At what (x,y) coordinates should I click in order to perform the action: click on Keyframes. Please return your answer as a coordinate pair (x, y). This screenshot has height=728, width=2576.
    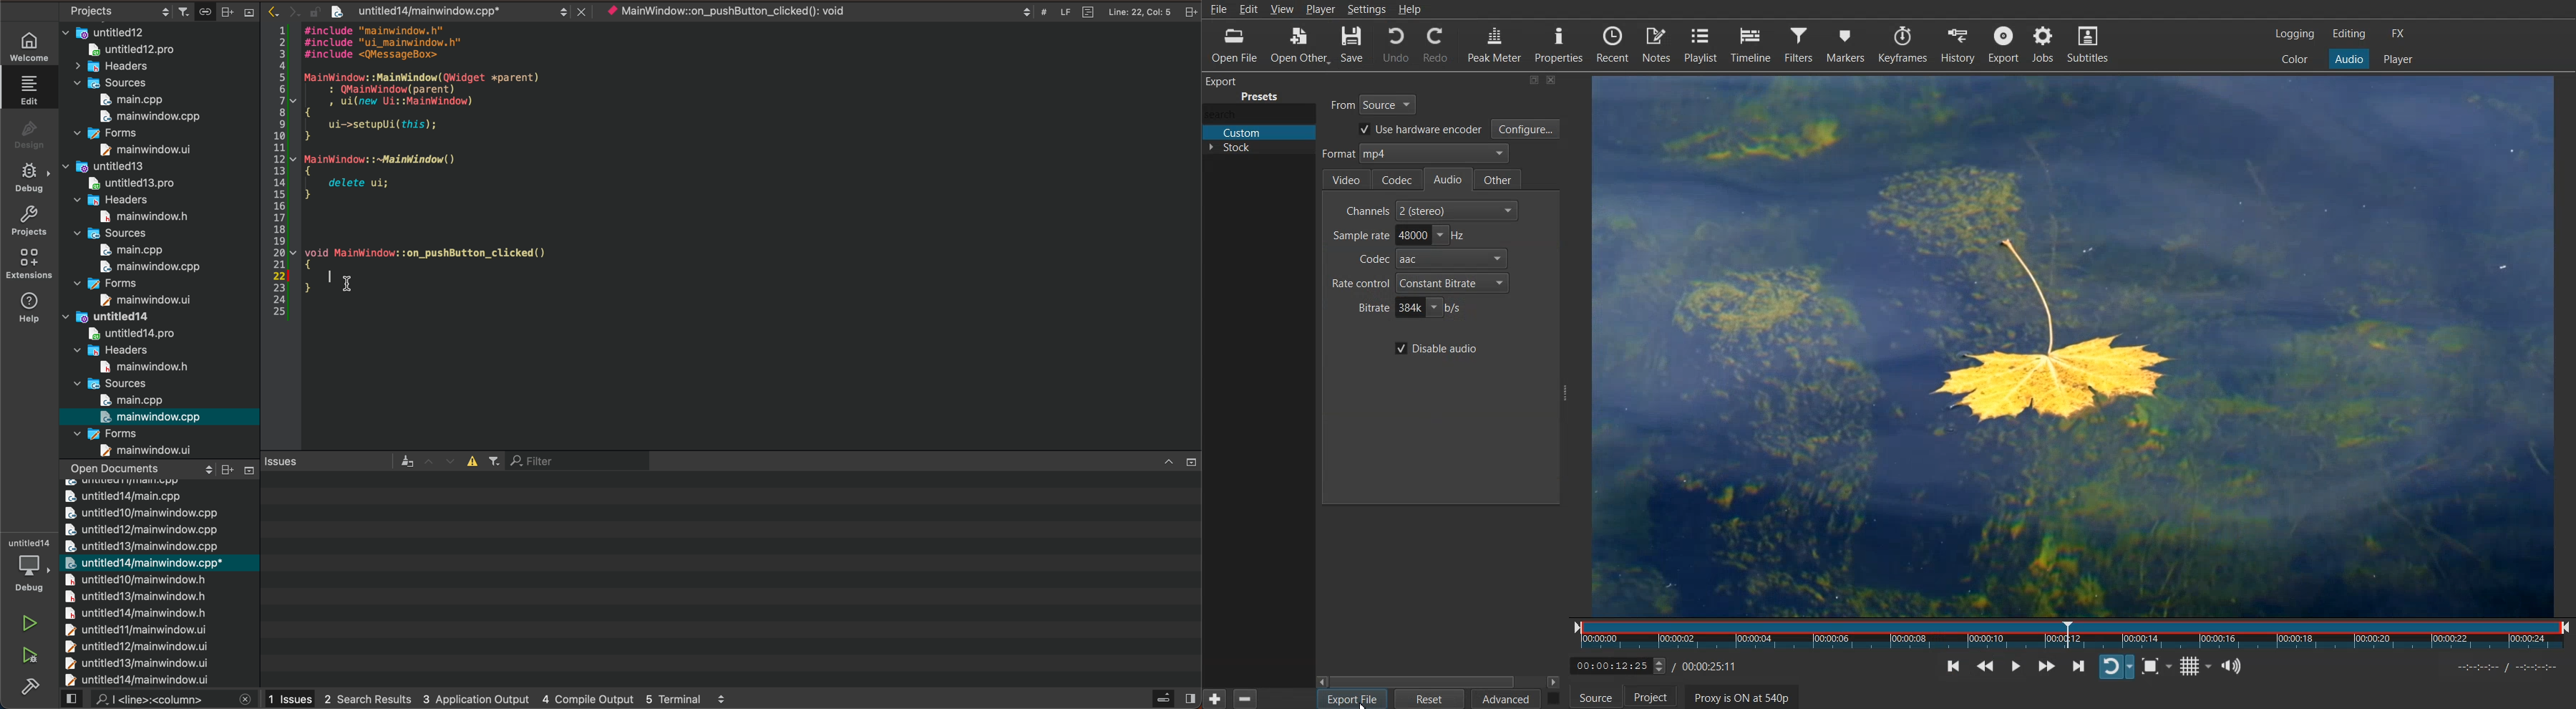
    Looking at the image, I should click on (1905, 44).